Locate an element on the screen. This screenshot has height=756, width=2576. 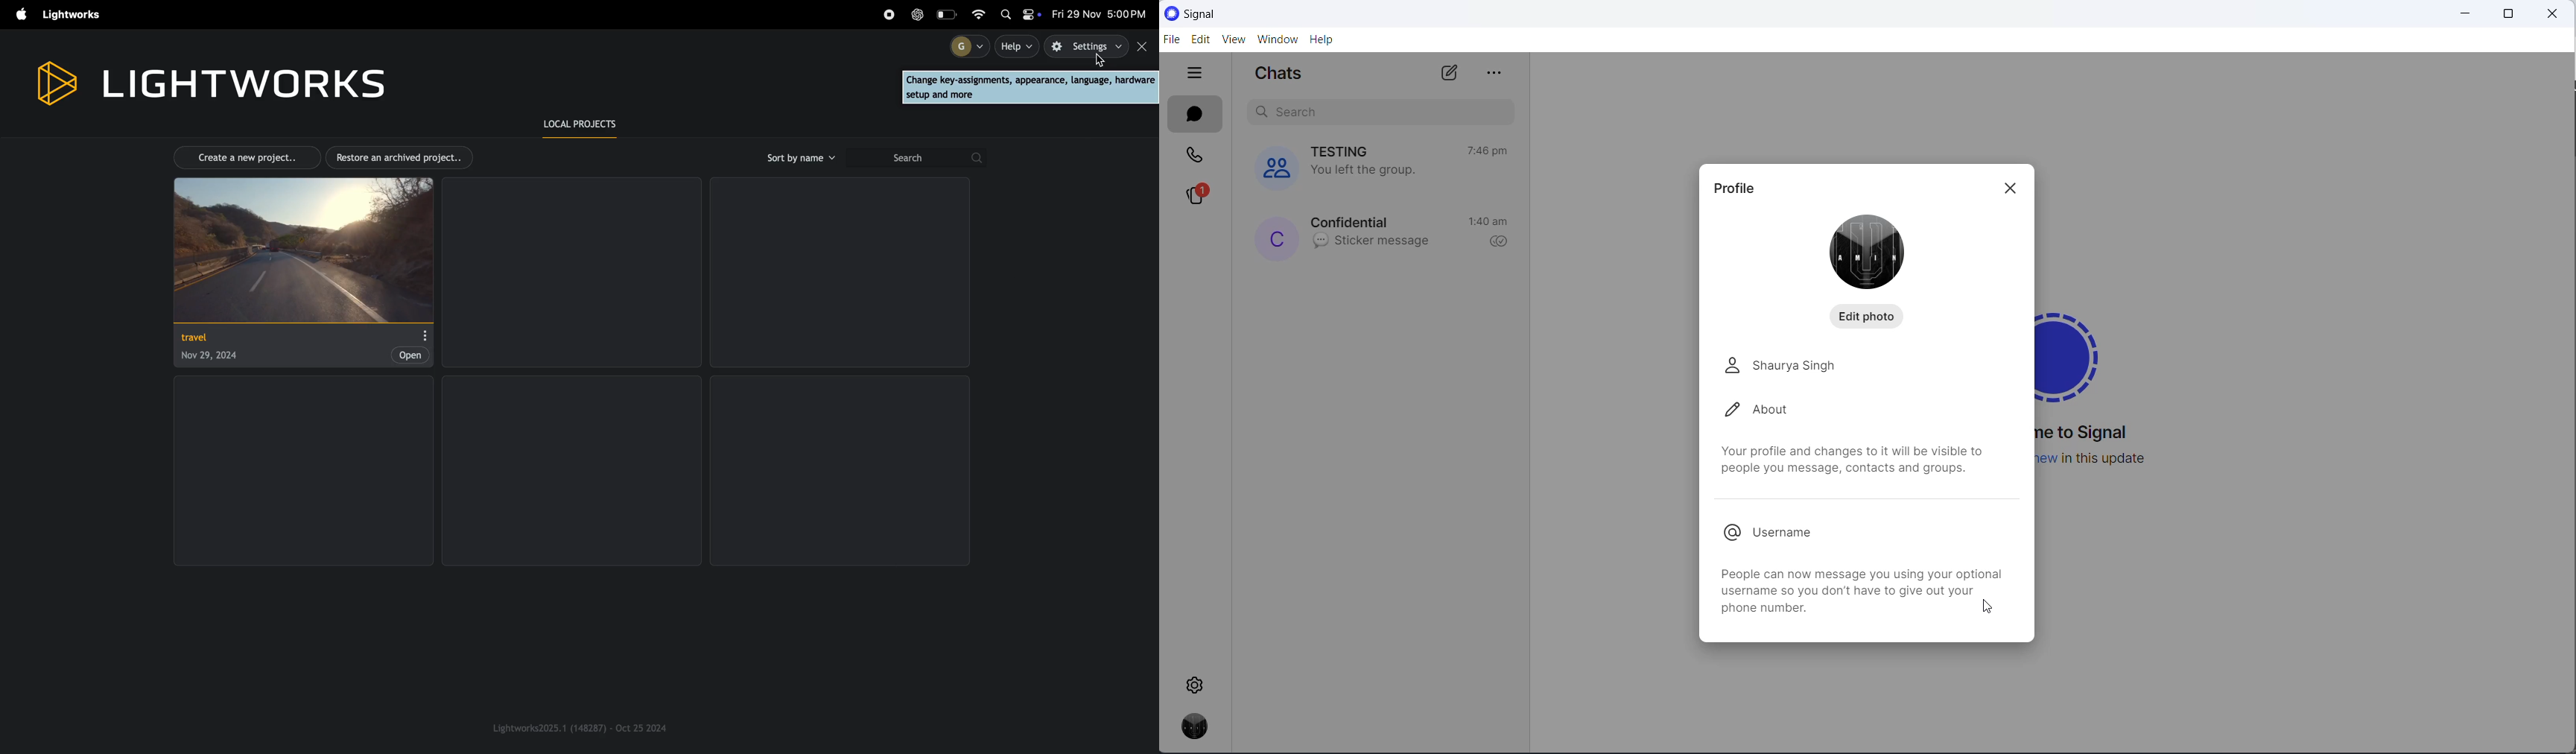
more options is located at coordinates (1499, 74).